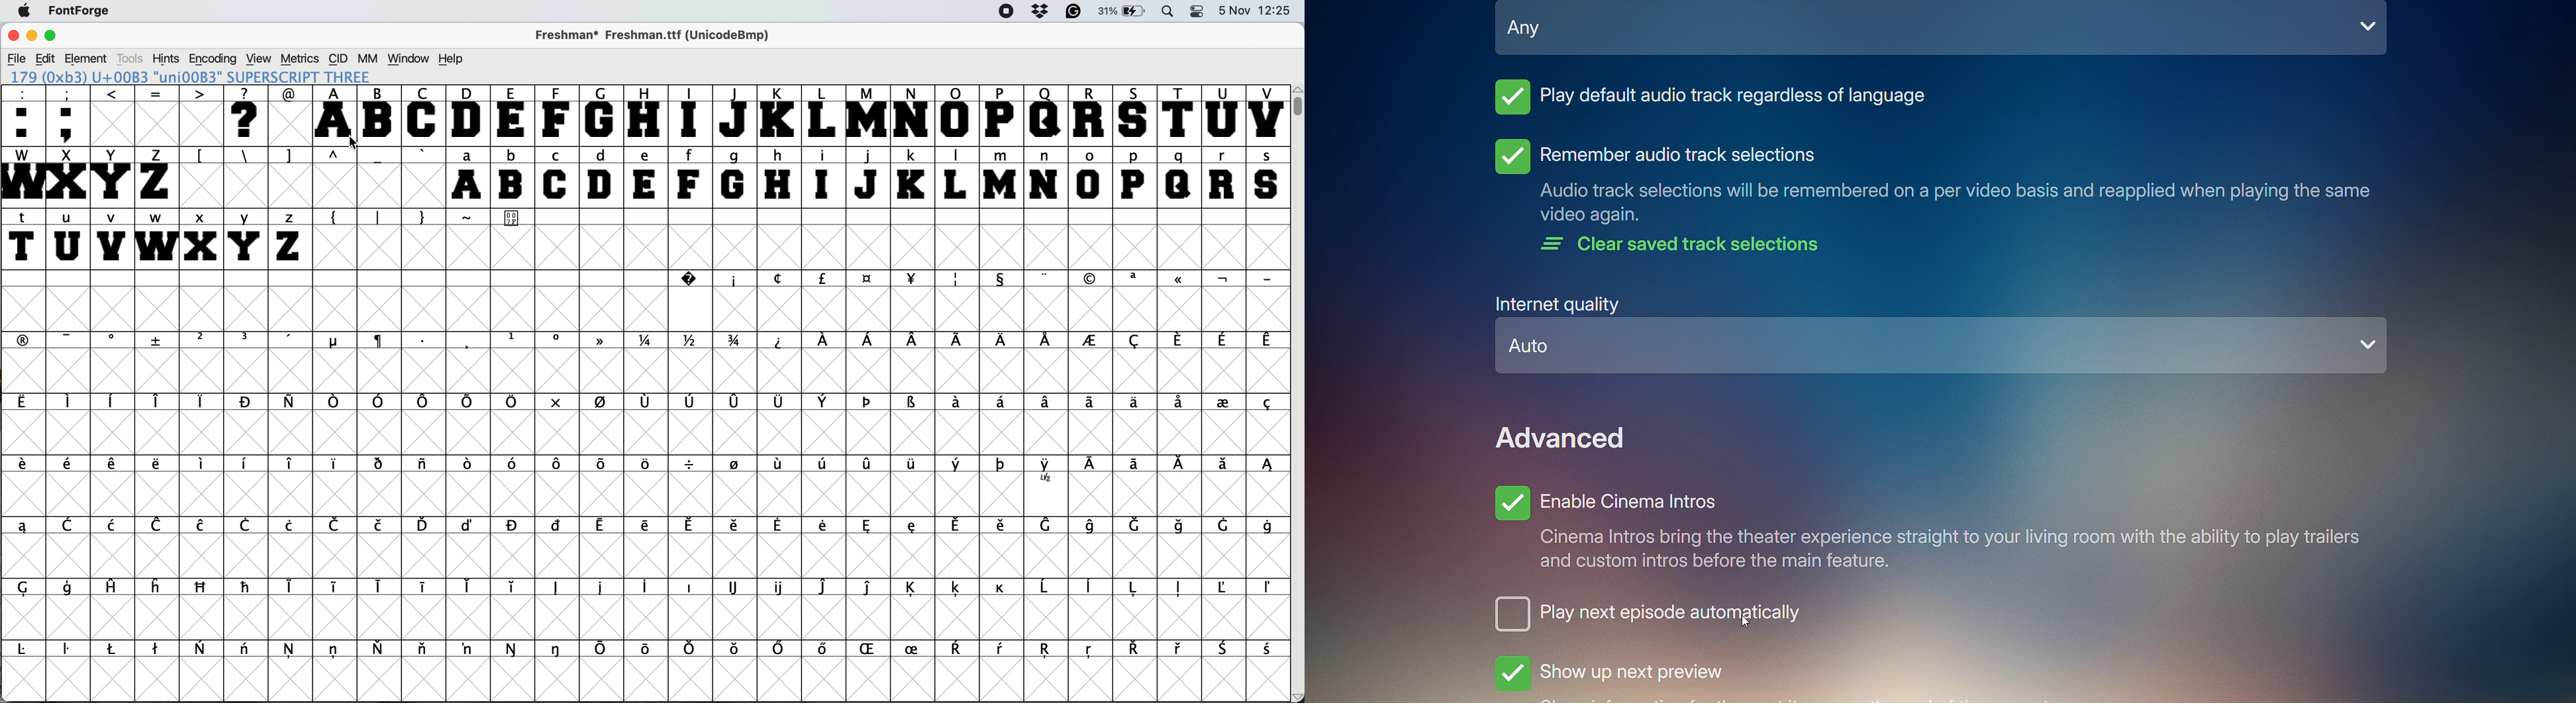 This screenshot has width=2576, height=728. What do you see at coordinates (1139, 465) in the screenshot?
I see `symbol` at bounding box center [1139, 465].